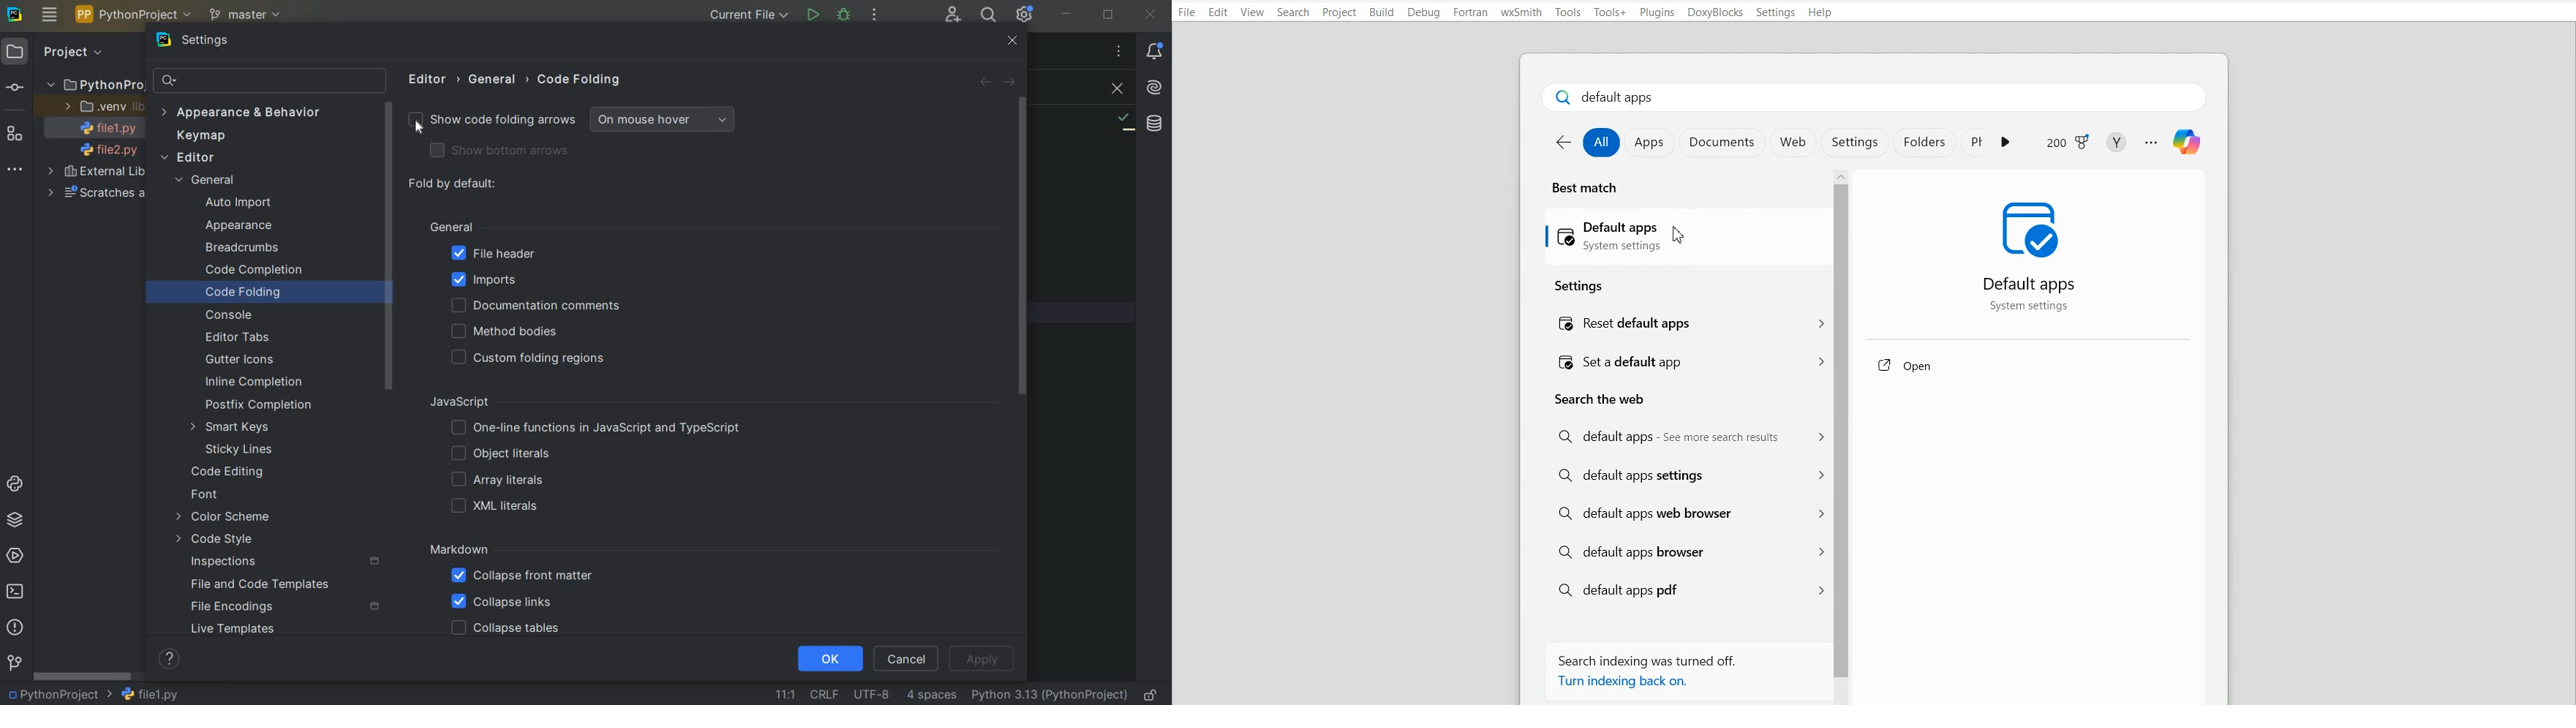 The image size is (2576, 728). I want to click on MORE ACTIONS, so click(875, 14).